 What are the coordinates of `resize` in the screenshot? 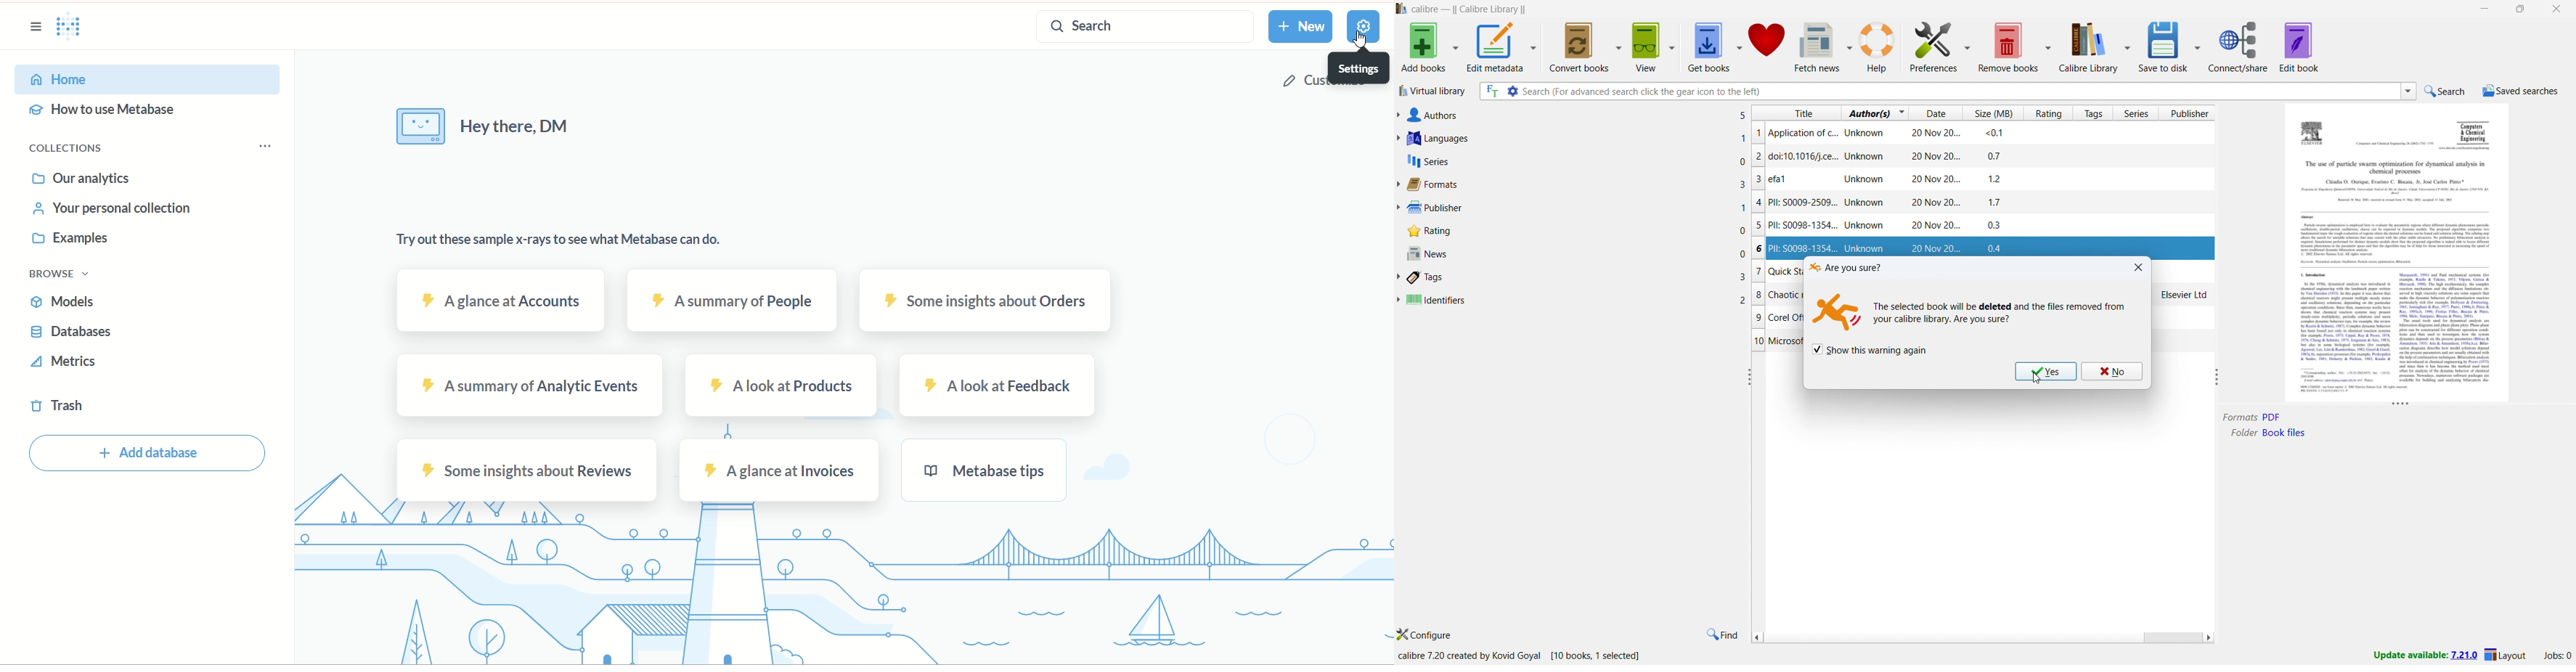 It's located at (2218, 376).